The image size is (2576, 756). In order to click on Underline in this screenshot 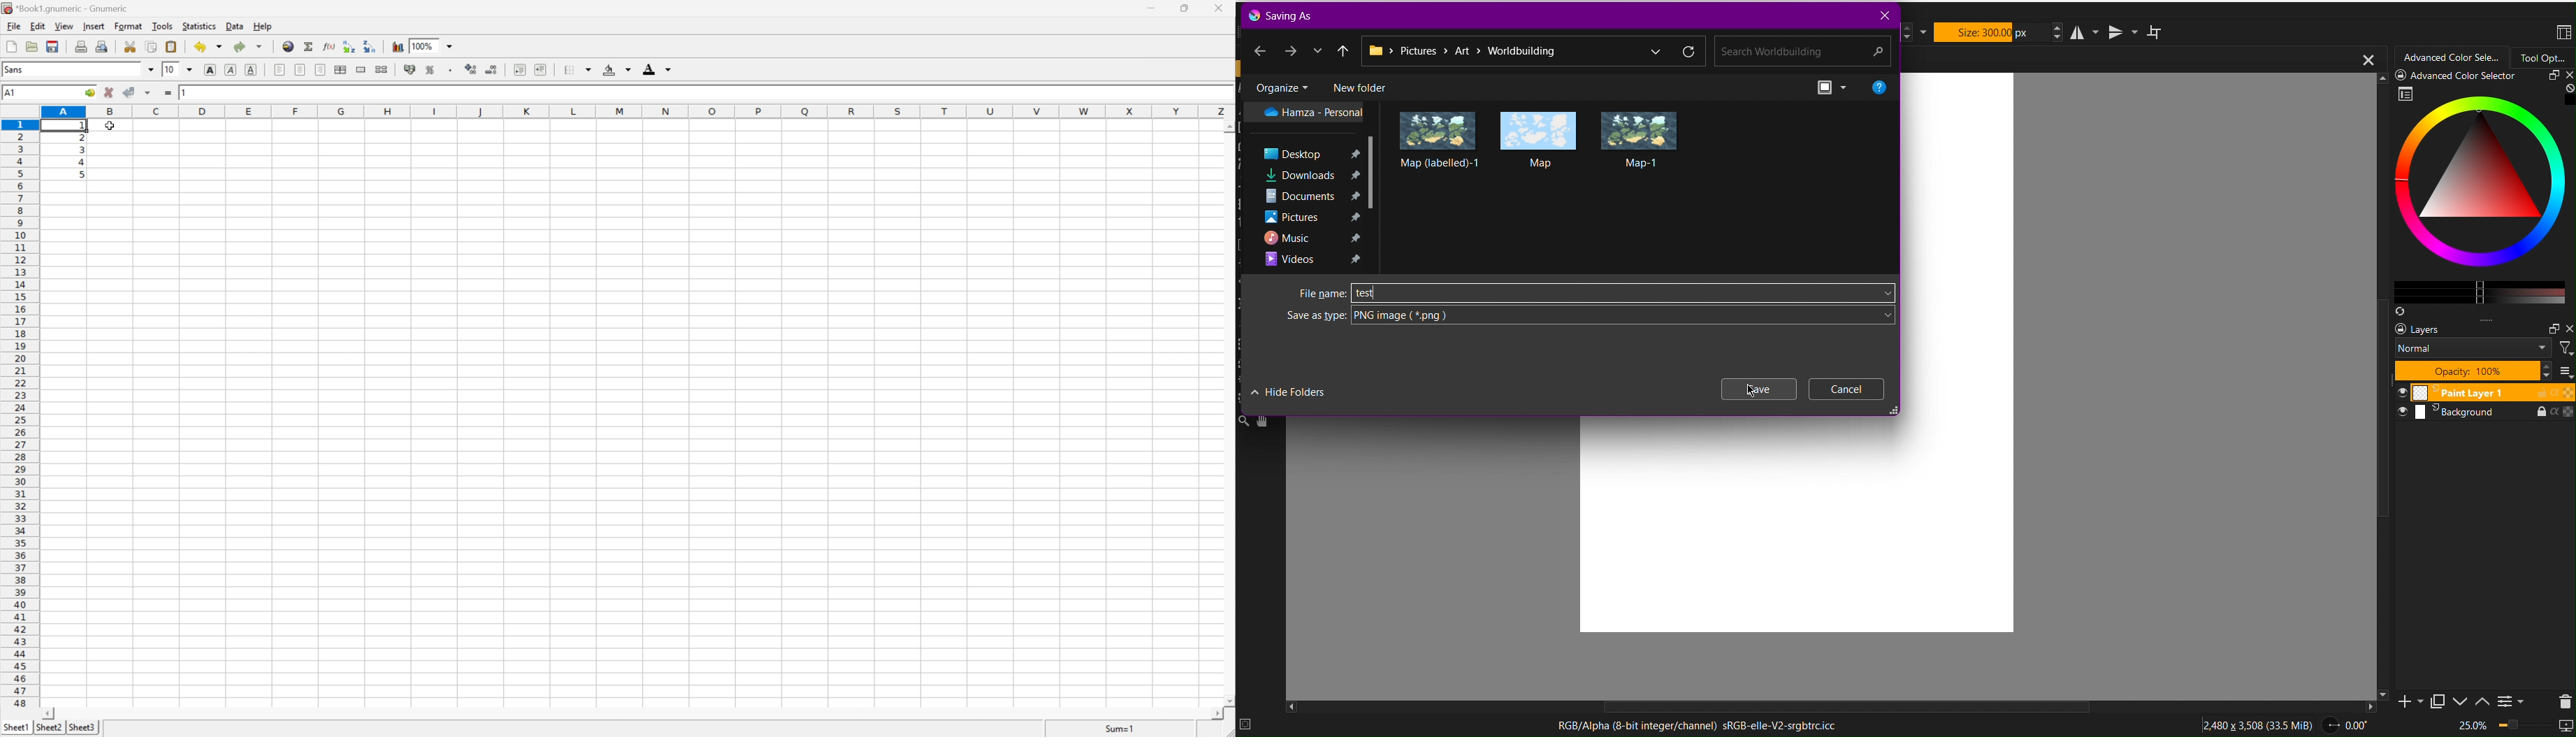, I will do `click(251, 70)`.